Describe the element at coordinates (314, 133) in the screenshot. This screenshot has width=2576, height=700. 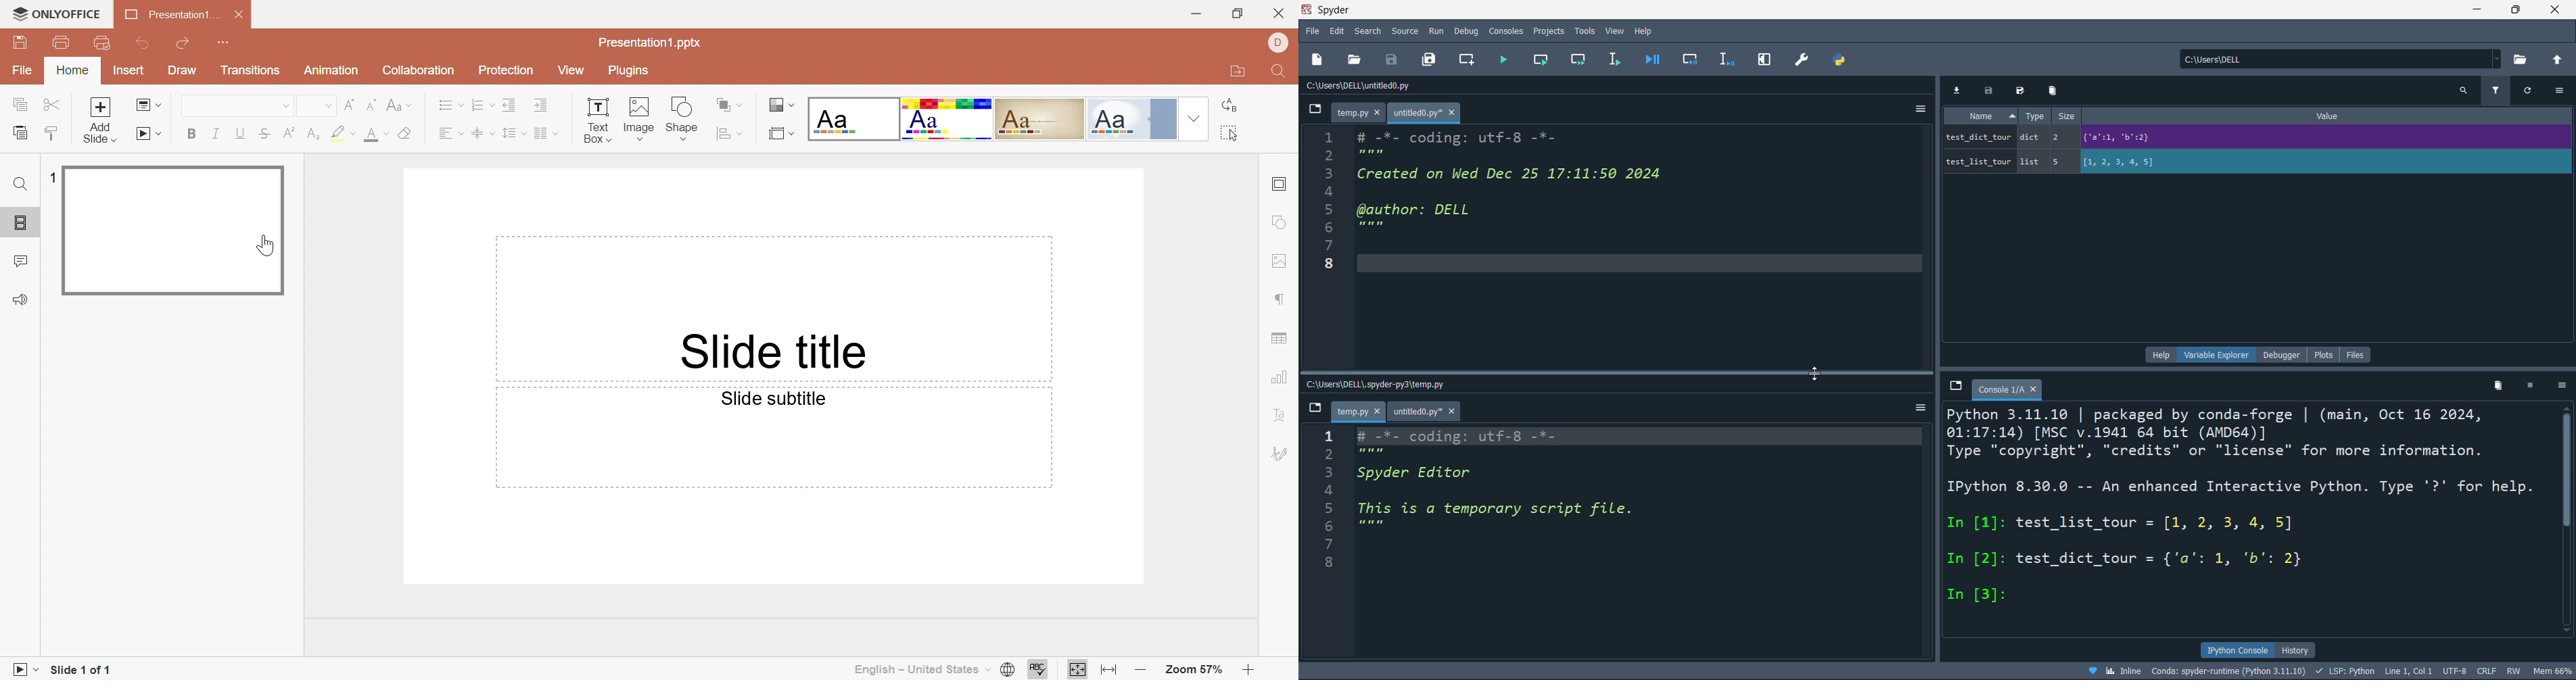
I see `Subscript` at that location.